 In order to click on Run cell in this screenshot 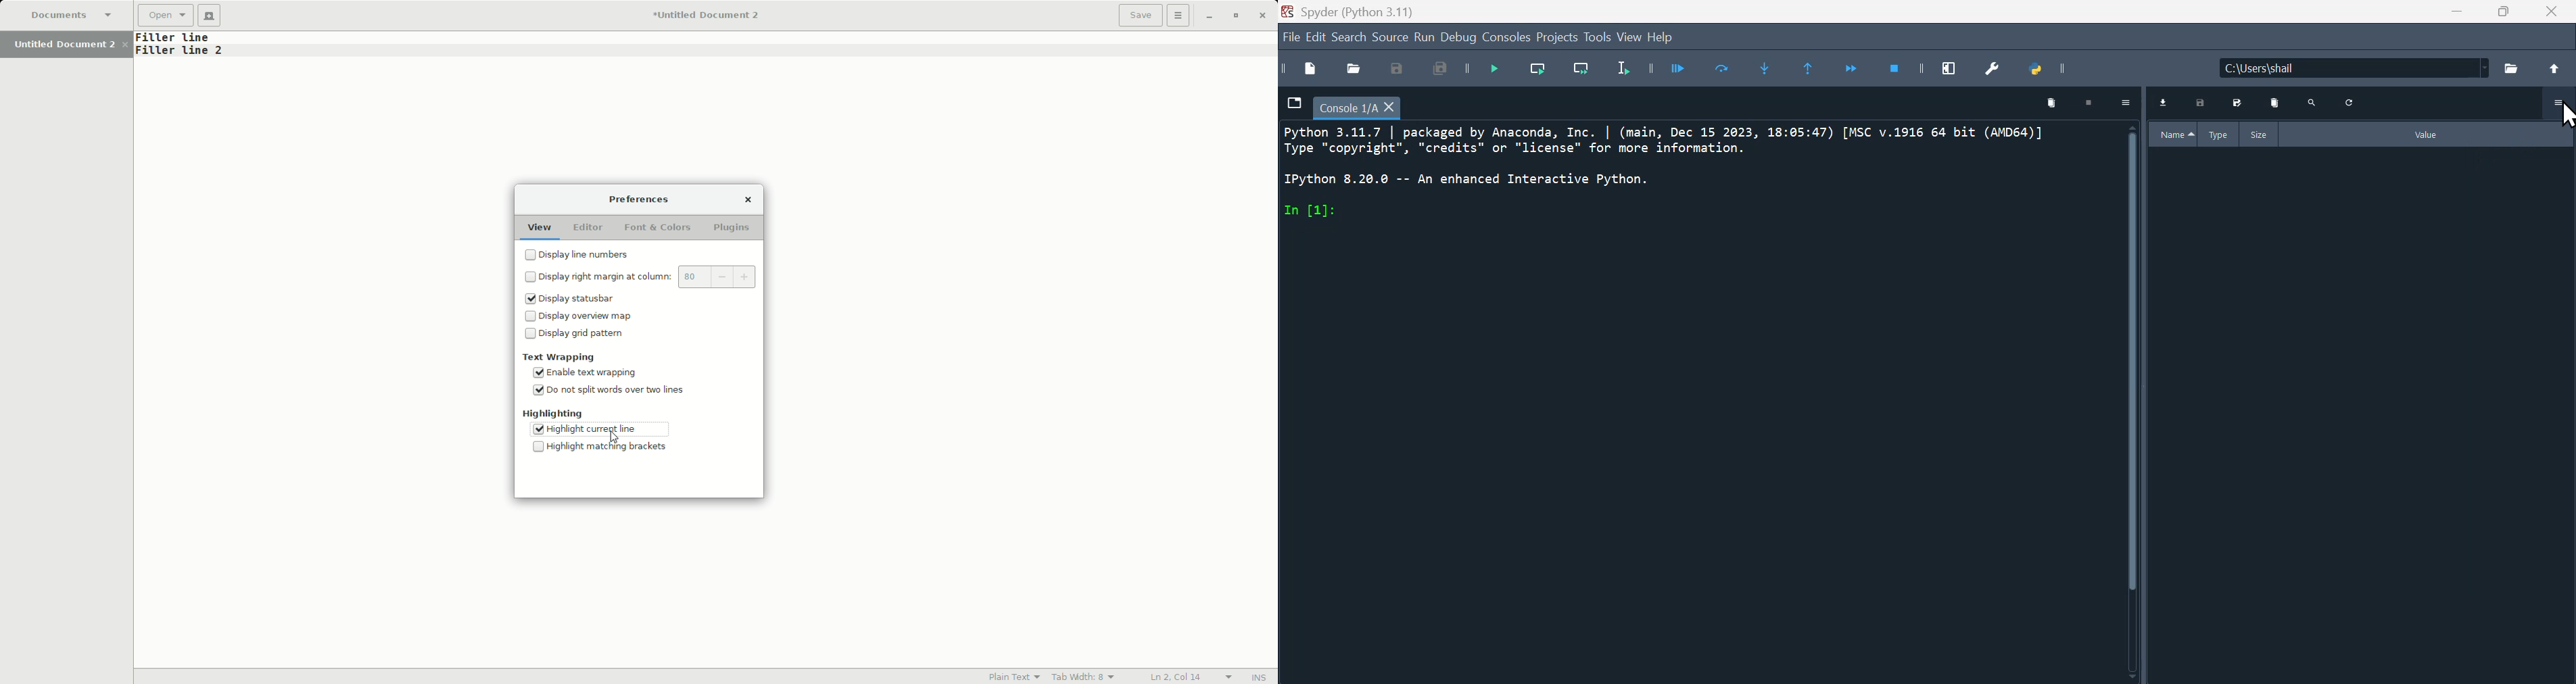, I will do `click(1683, 70)`.